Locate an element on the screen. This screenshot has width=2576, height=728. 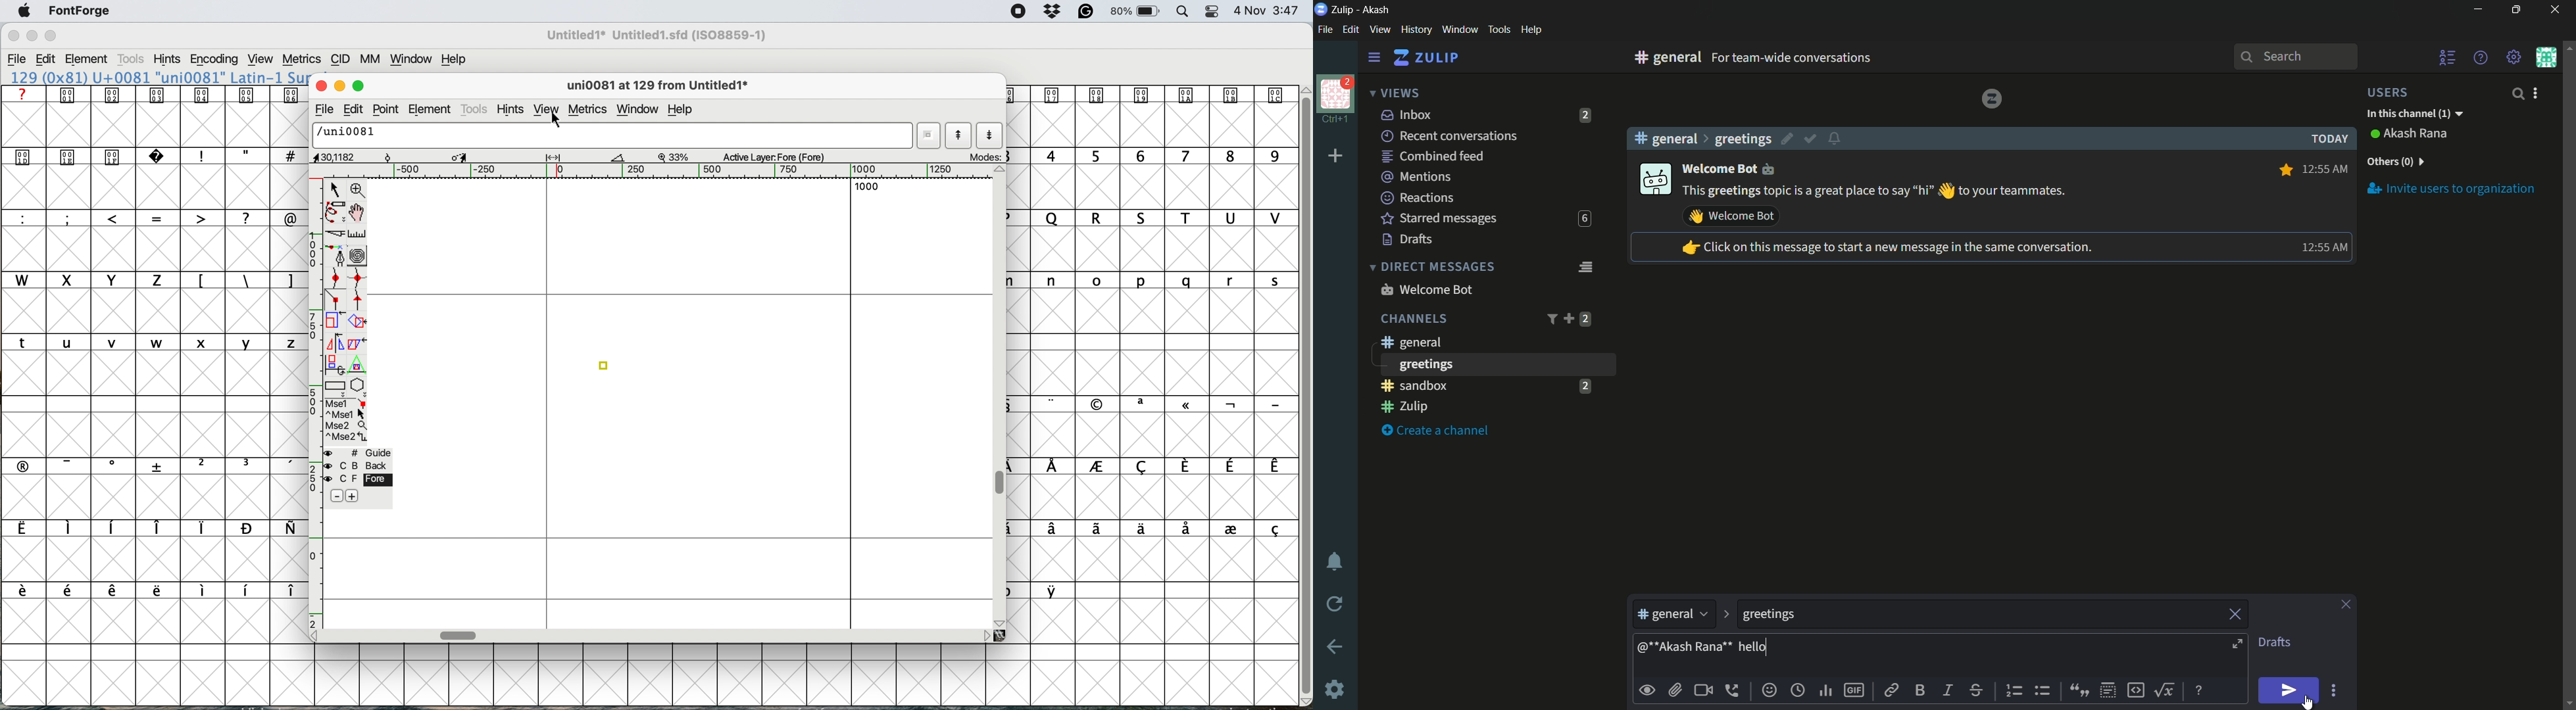
add a curve pint is located at coordinates (335, 279).